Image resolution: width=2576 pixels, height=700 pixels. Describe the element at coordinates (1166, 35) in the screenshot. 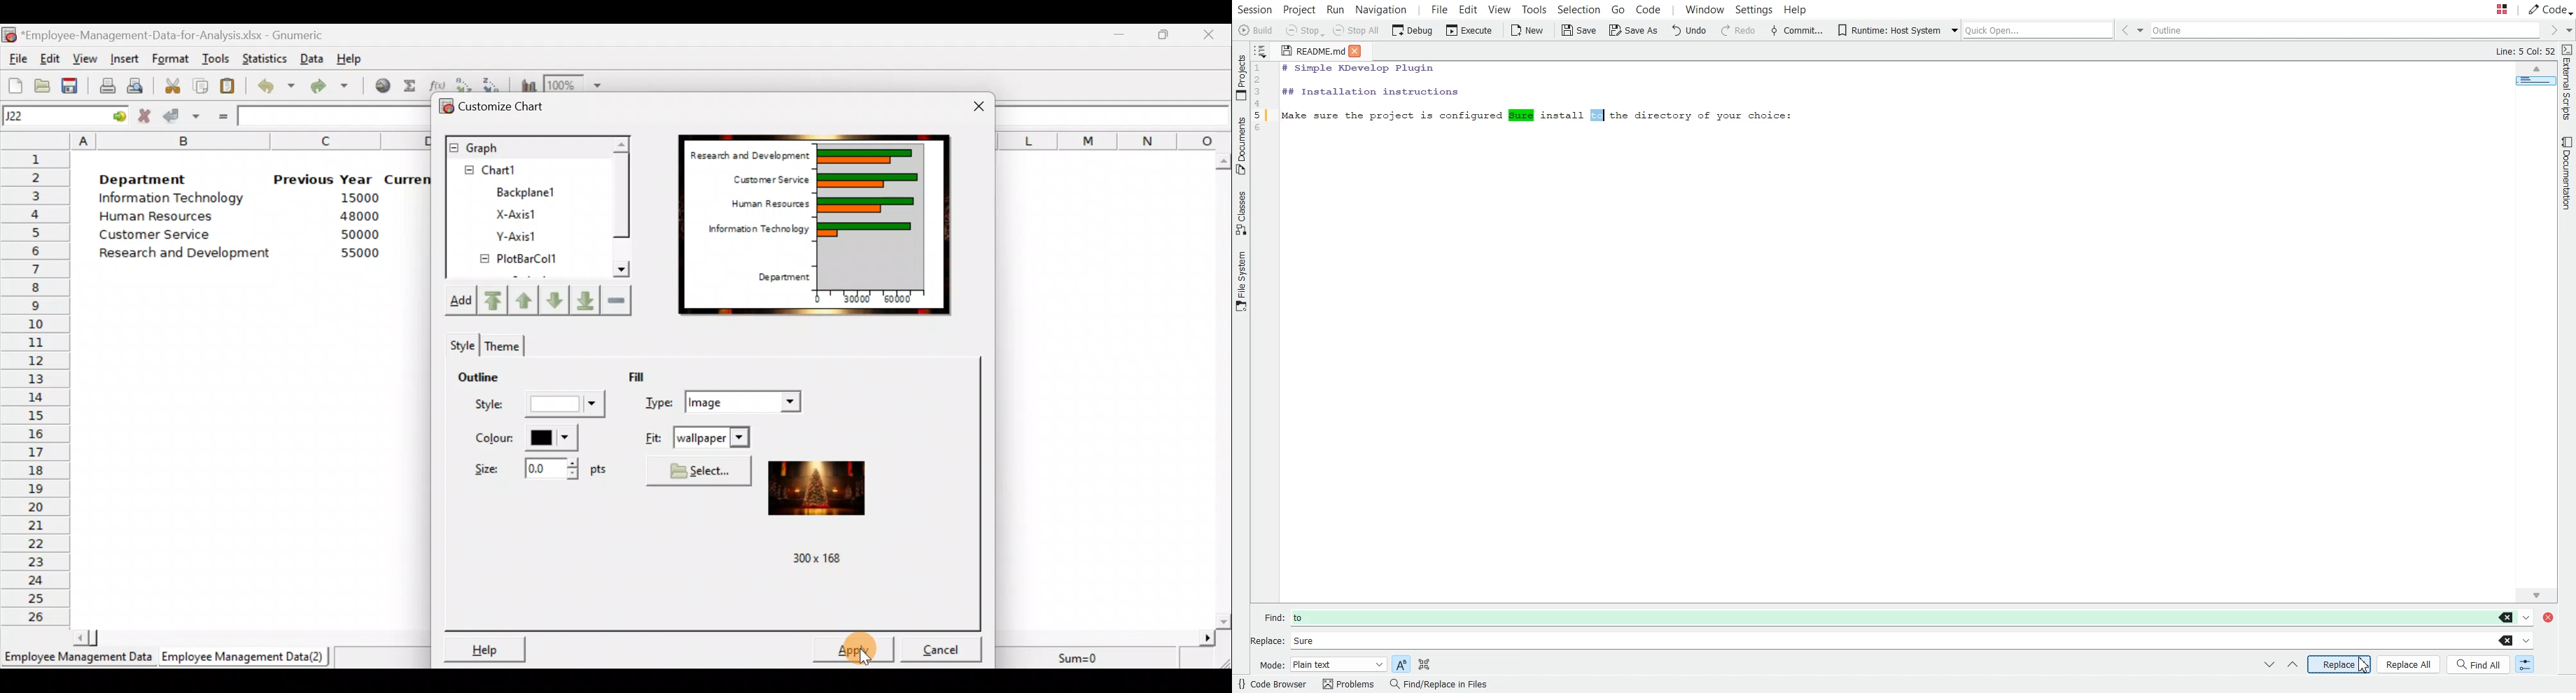

I see `Maximize` at that location.